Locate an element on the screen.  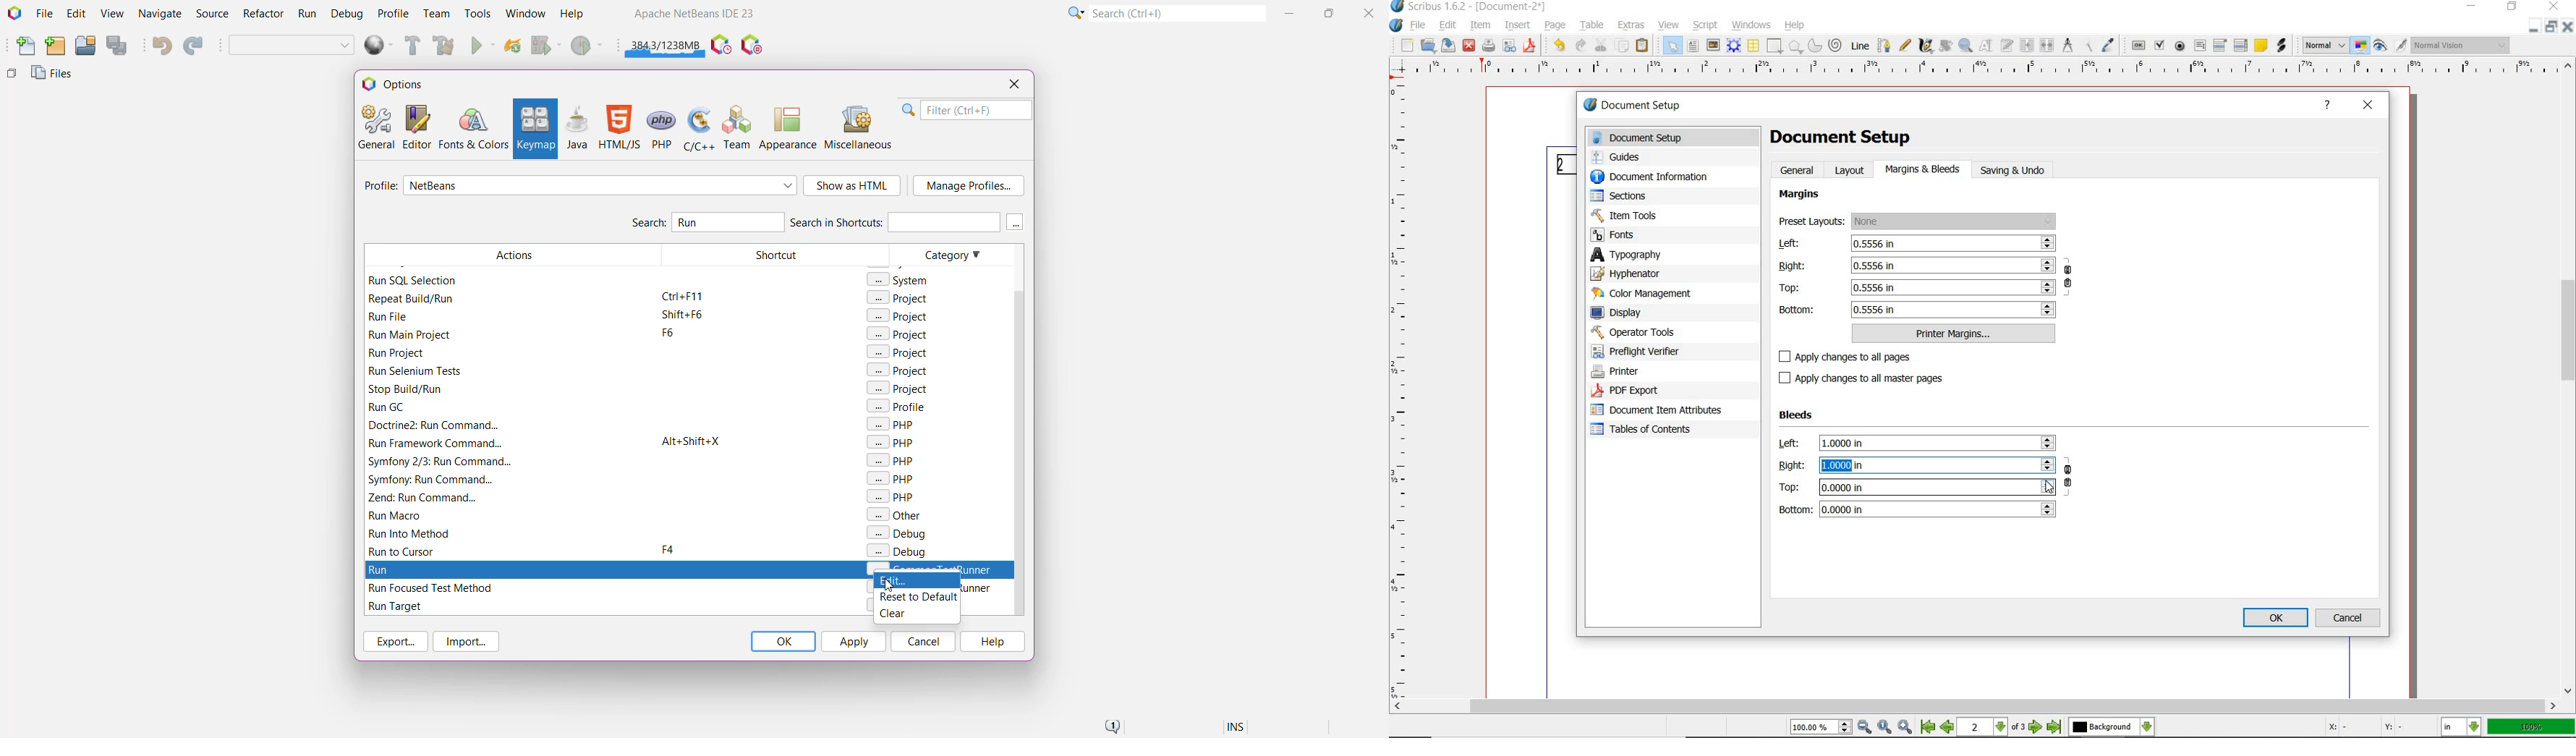
select the current unit: in is located at coordinates (2462, 728).